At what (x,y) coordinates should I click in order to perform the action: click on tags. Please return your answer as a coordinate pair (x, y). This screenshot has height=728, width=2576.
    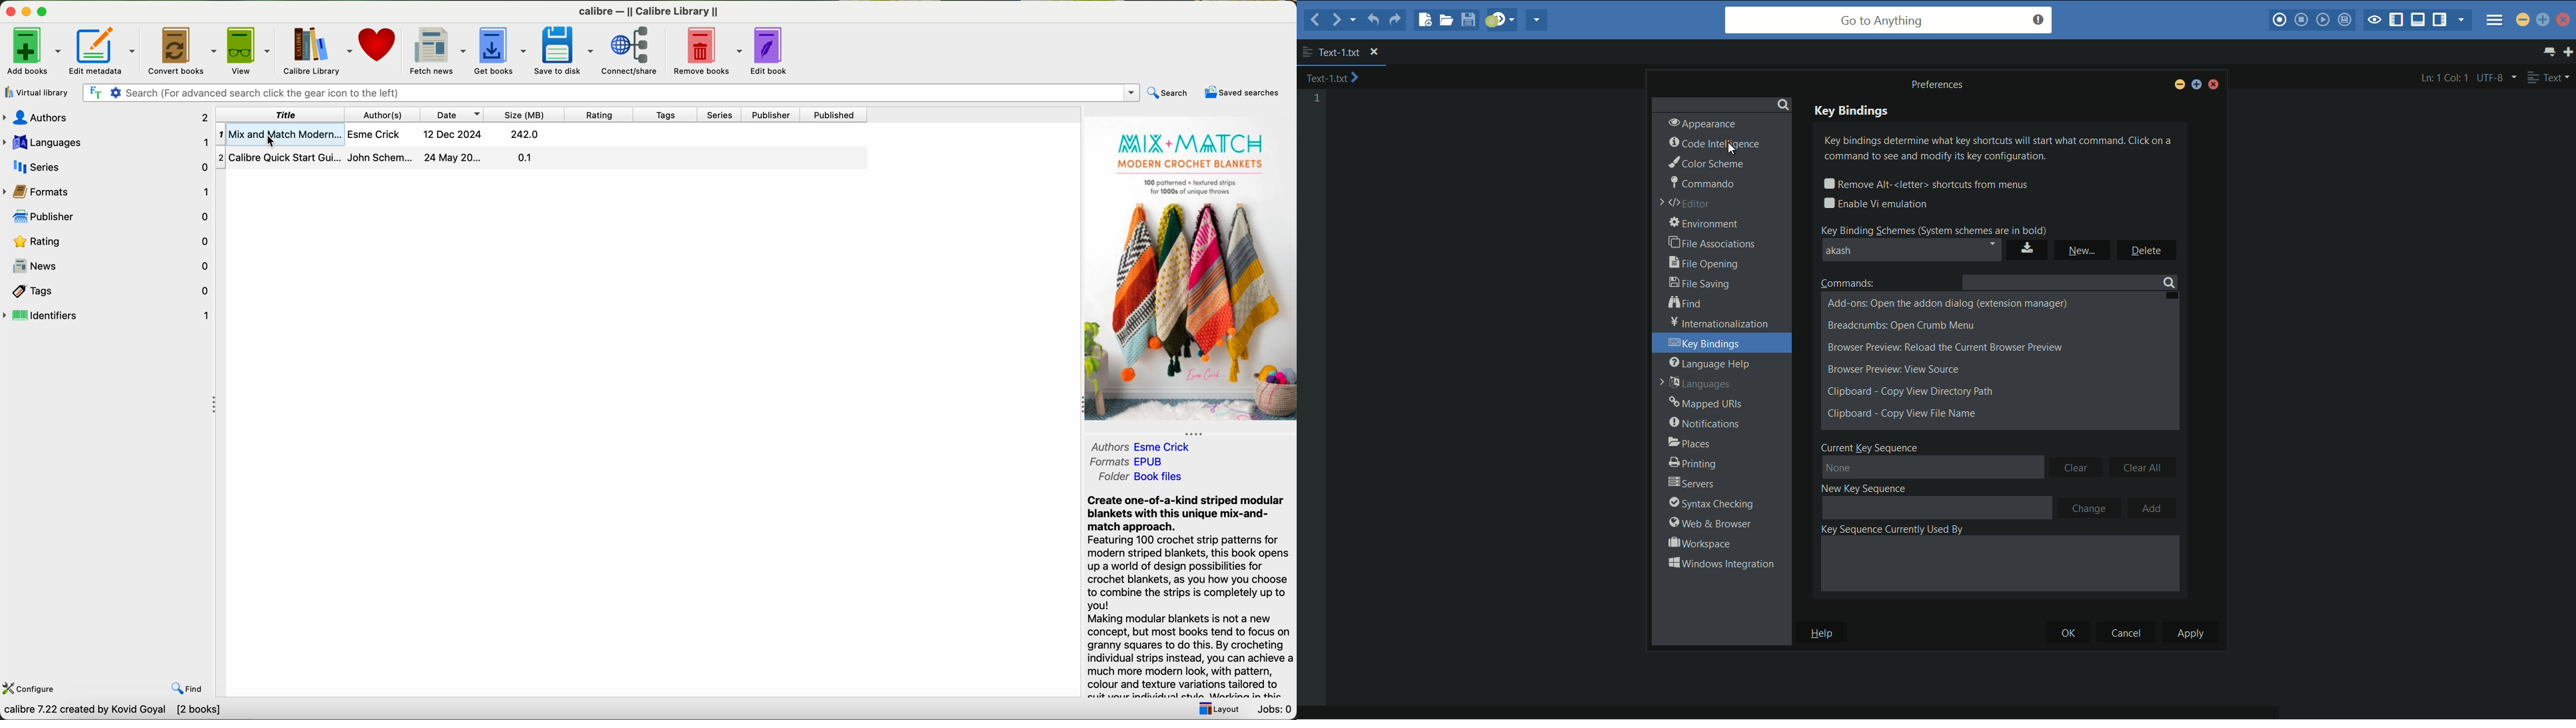
    Looking at the image, I should click on (107, 290).